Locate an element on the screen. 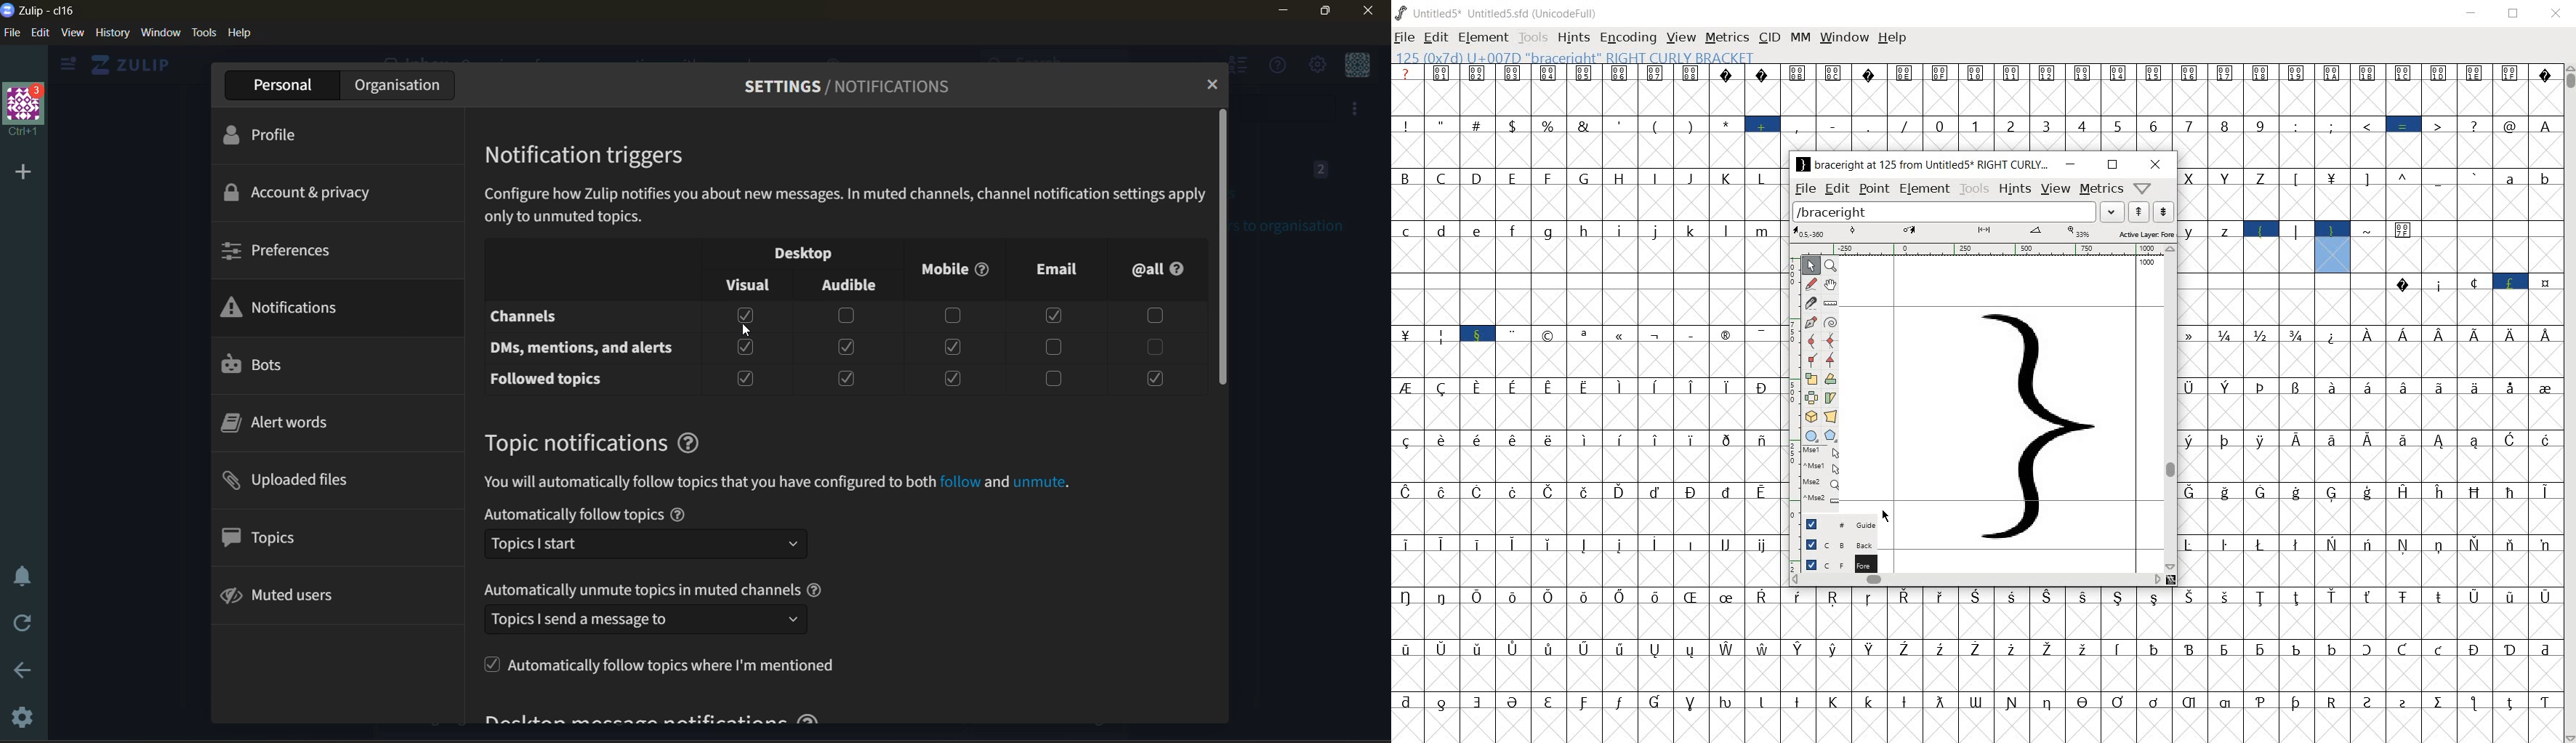  CURSOR is located at coordinates (1885, 515).